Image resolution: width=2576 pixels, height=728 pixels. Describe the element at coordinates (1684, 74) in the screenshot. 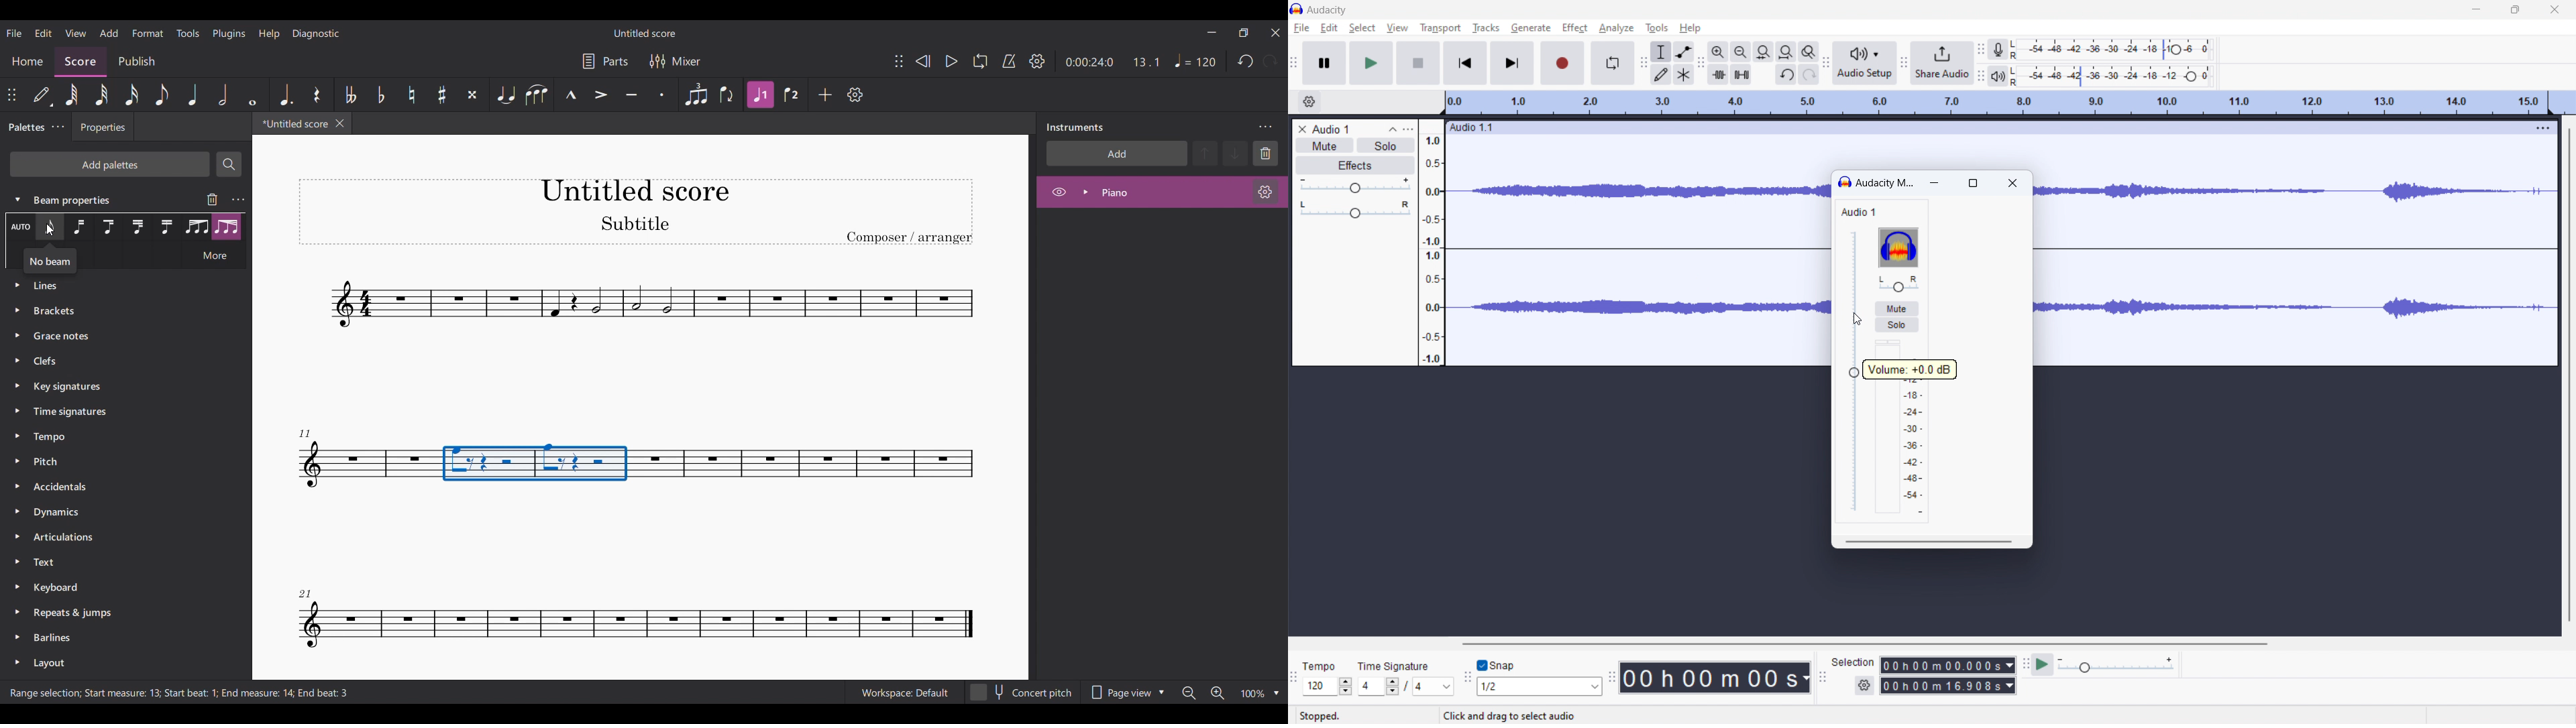

I see `multi tool` at that location.